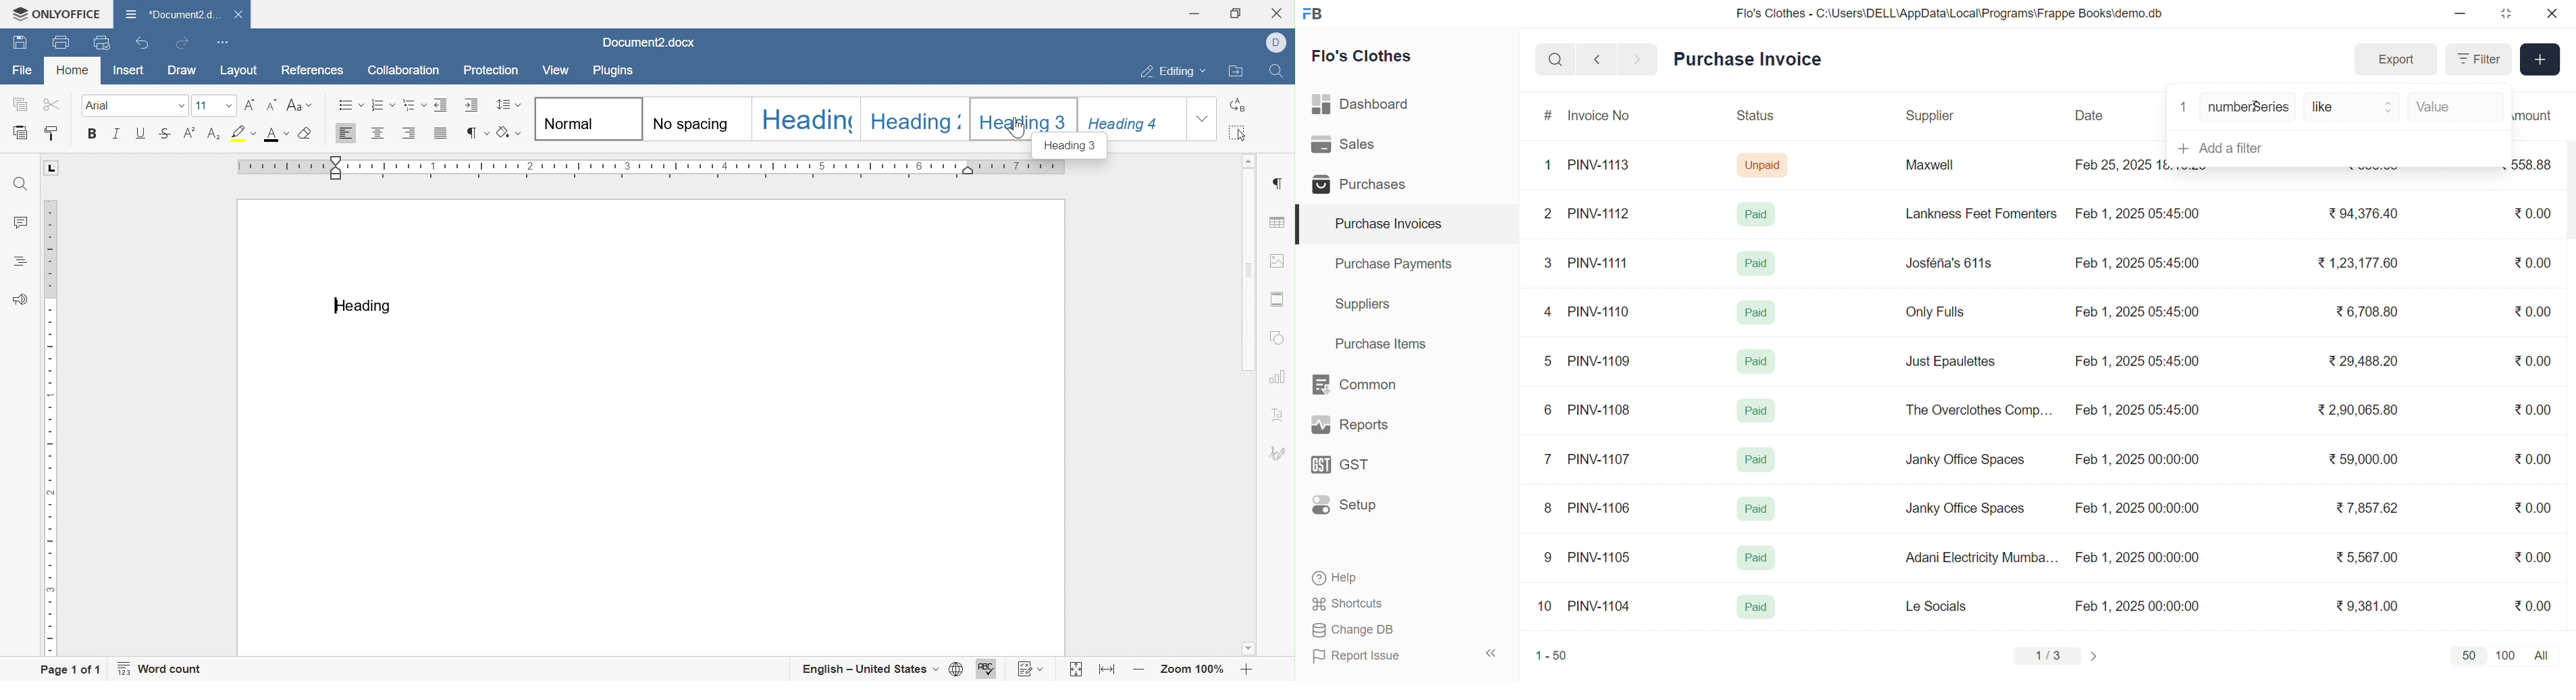 This screenshot has height=700, width=2576. What do you see at coordinates (1280, 298) in the screenshot?
I see `Header and footer settings` at bounding box center [1280, 298].